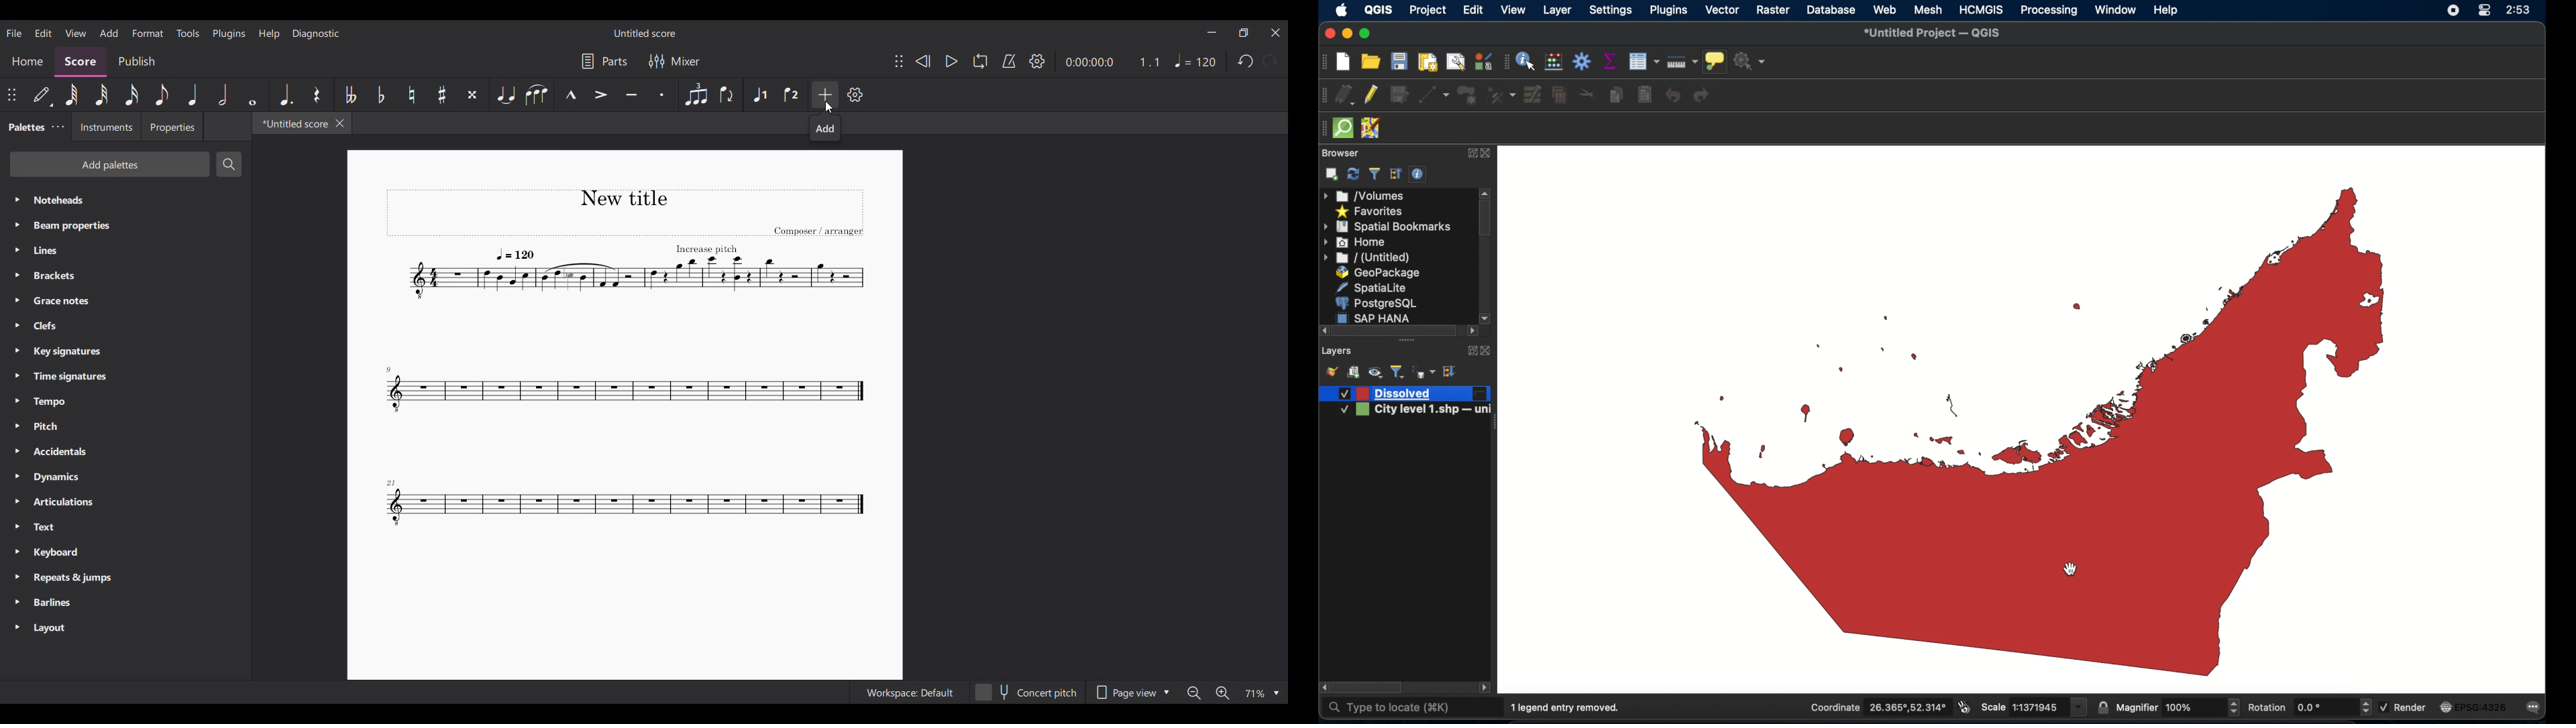  I want to click on Tuplet, so click(696, 95).